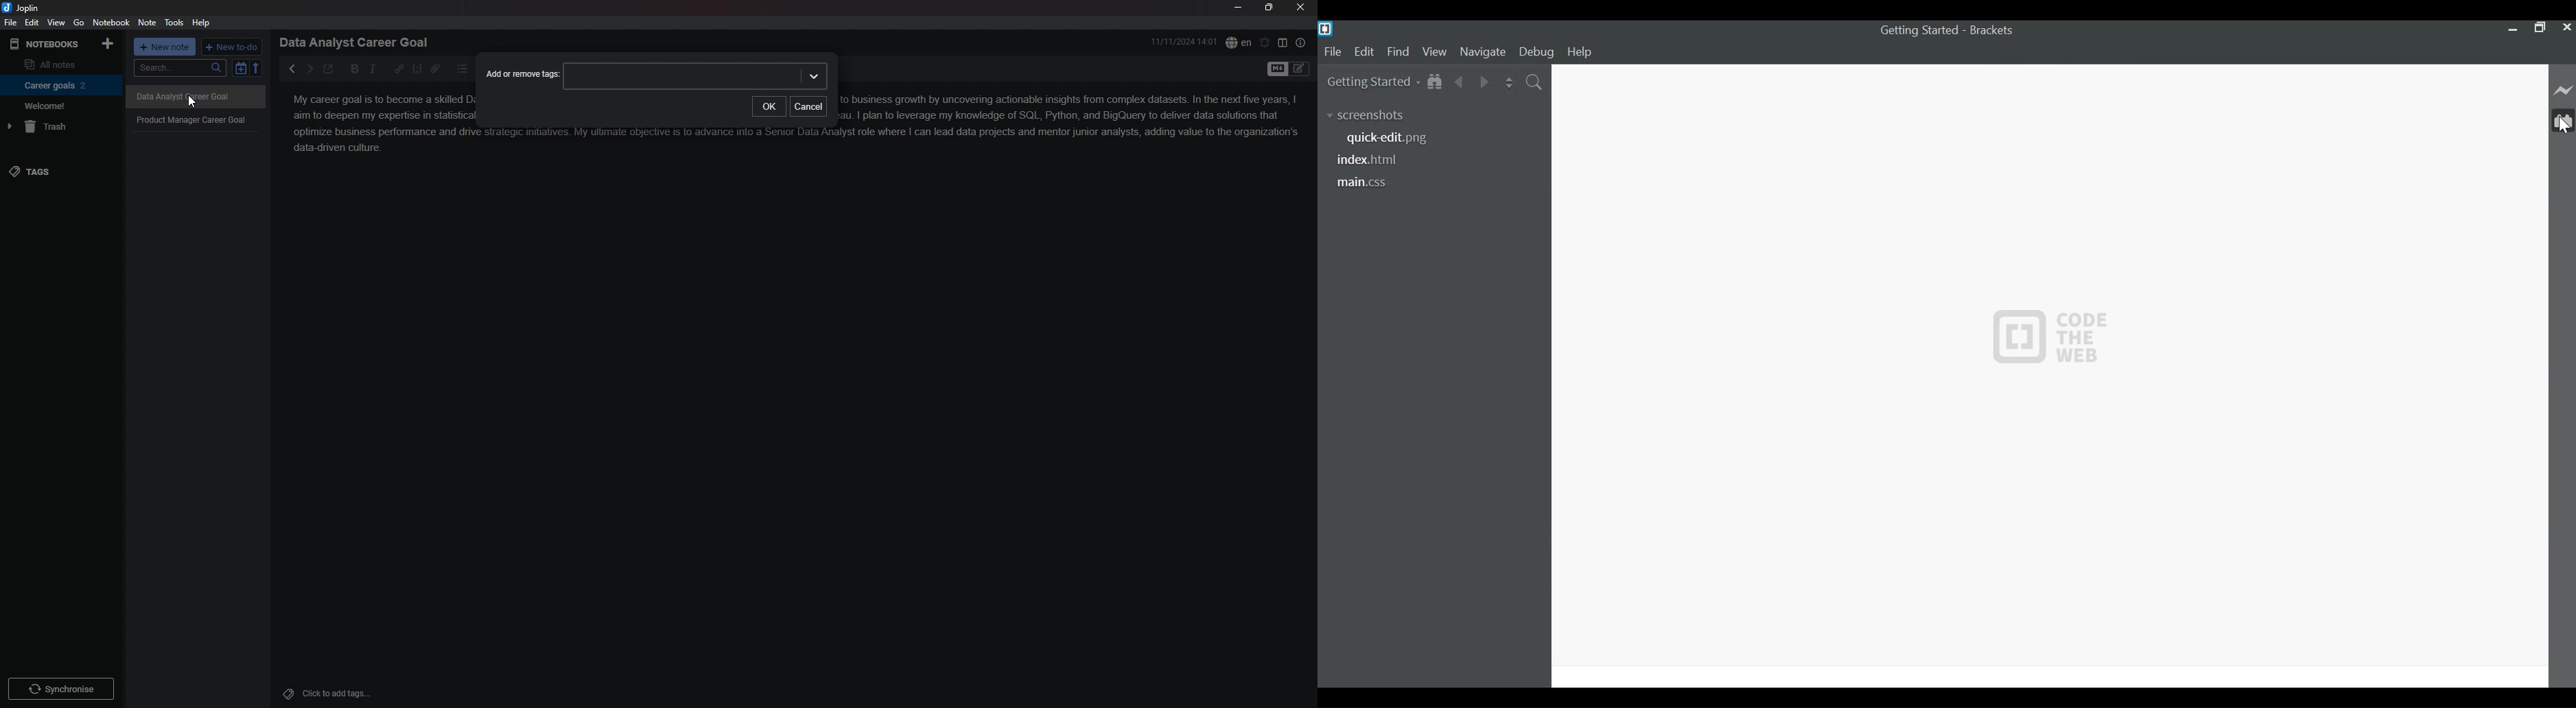 The image size is (2576, 728). Describe the element at coordinates (355, 69) in the screenshot. I see `bold` at that location.